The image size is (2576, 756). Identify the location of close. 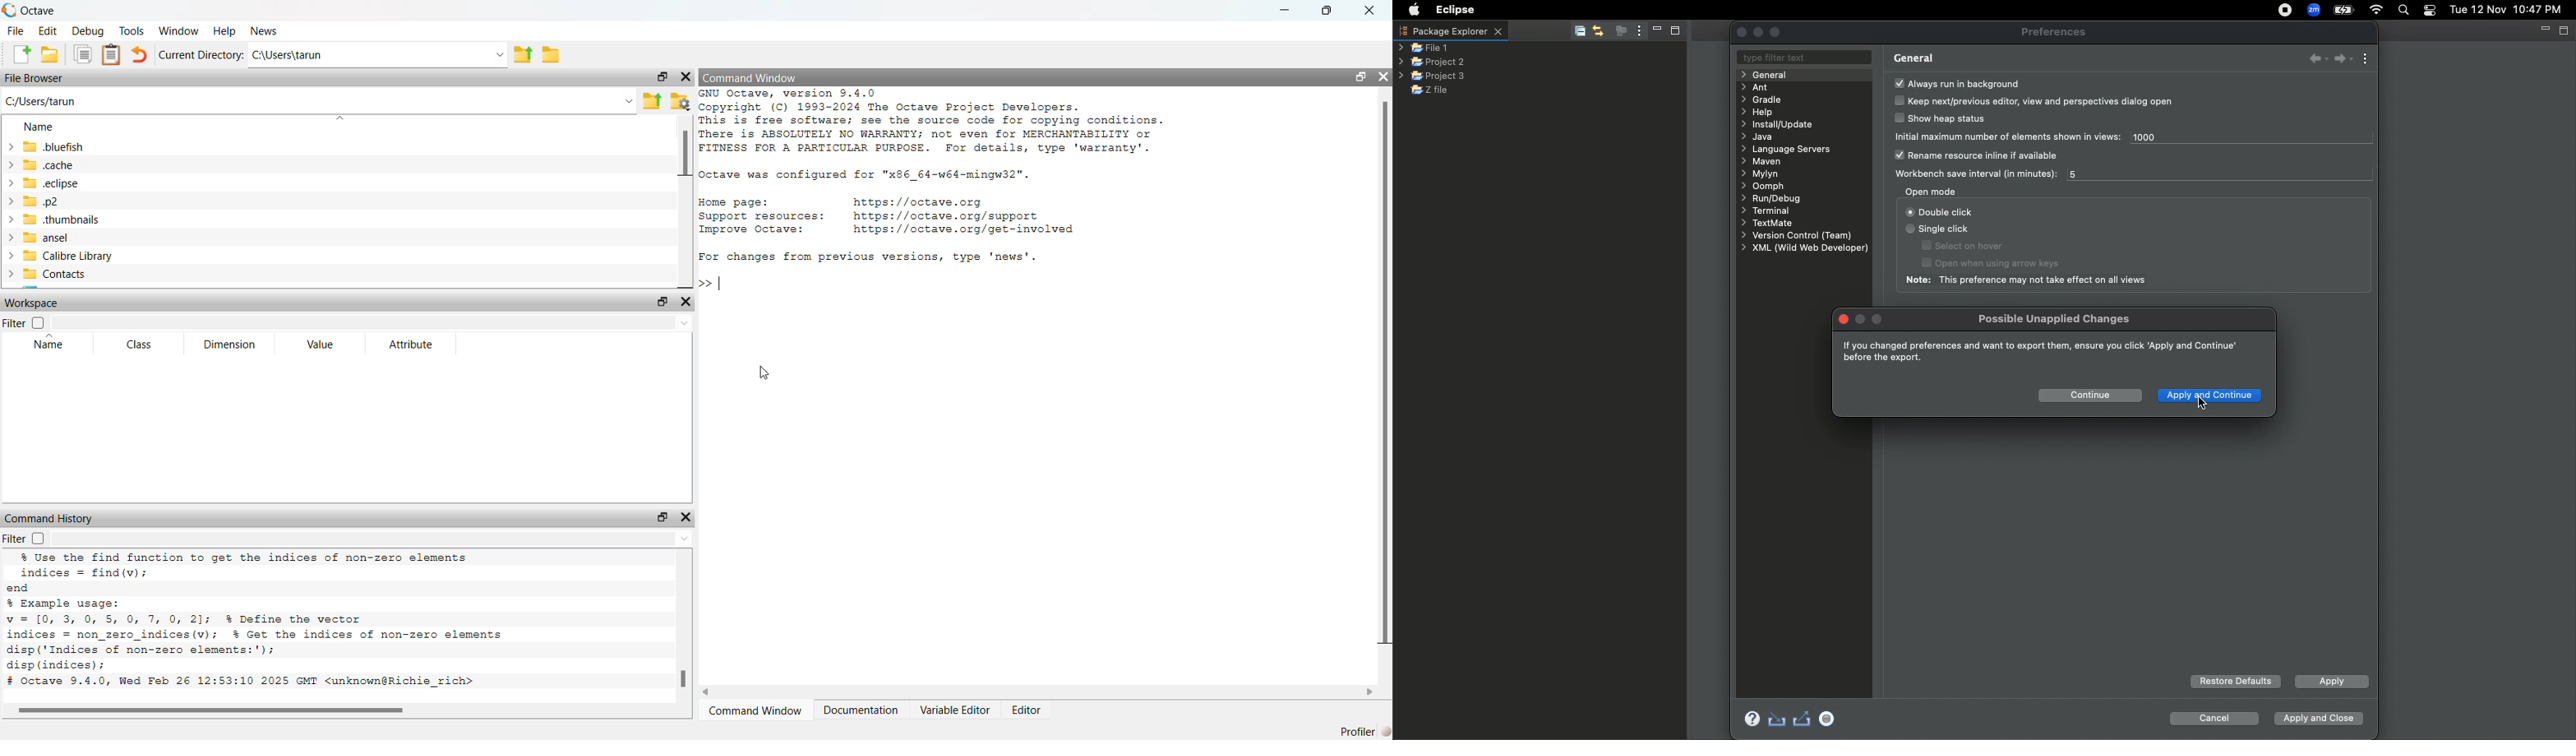
(1384, 75).